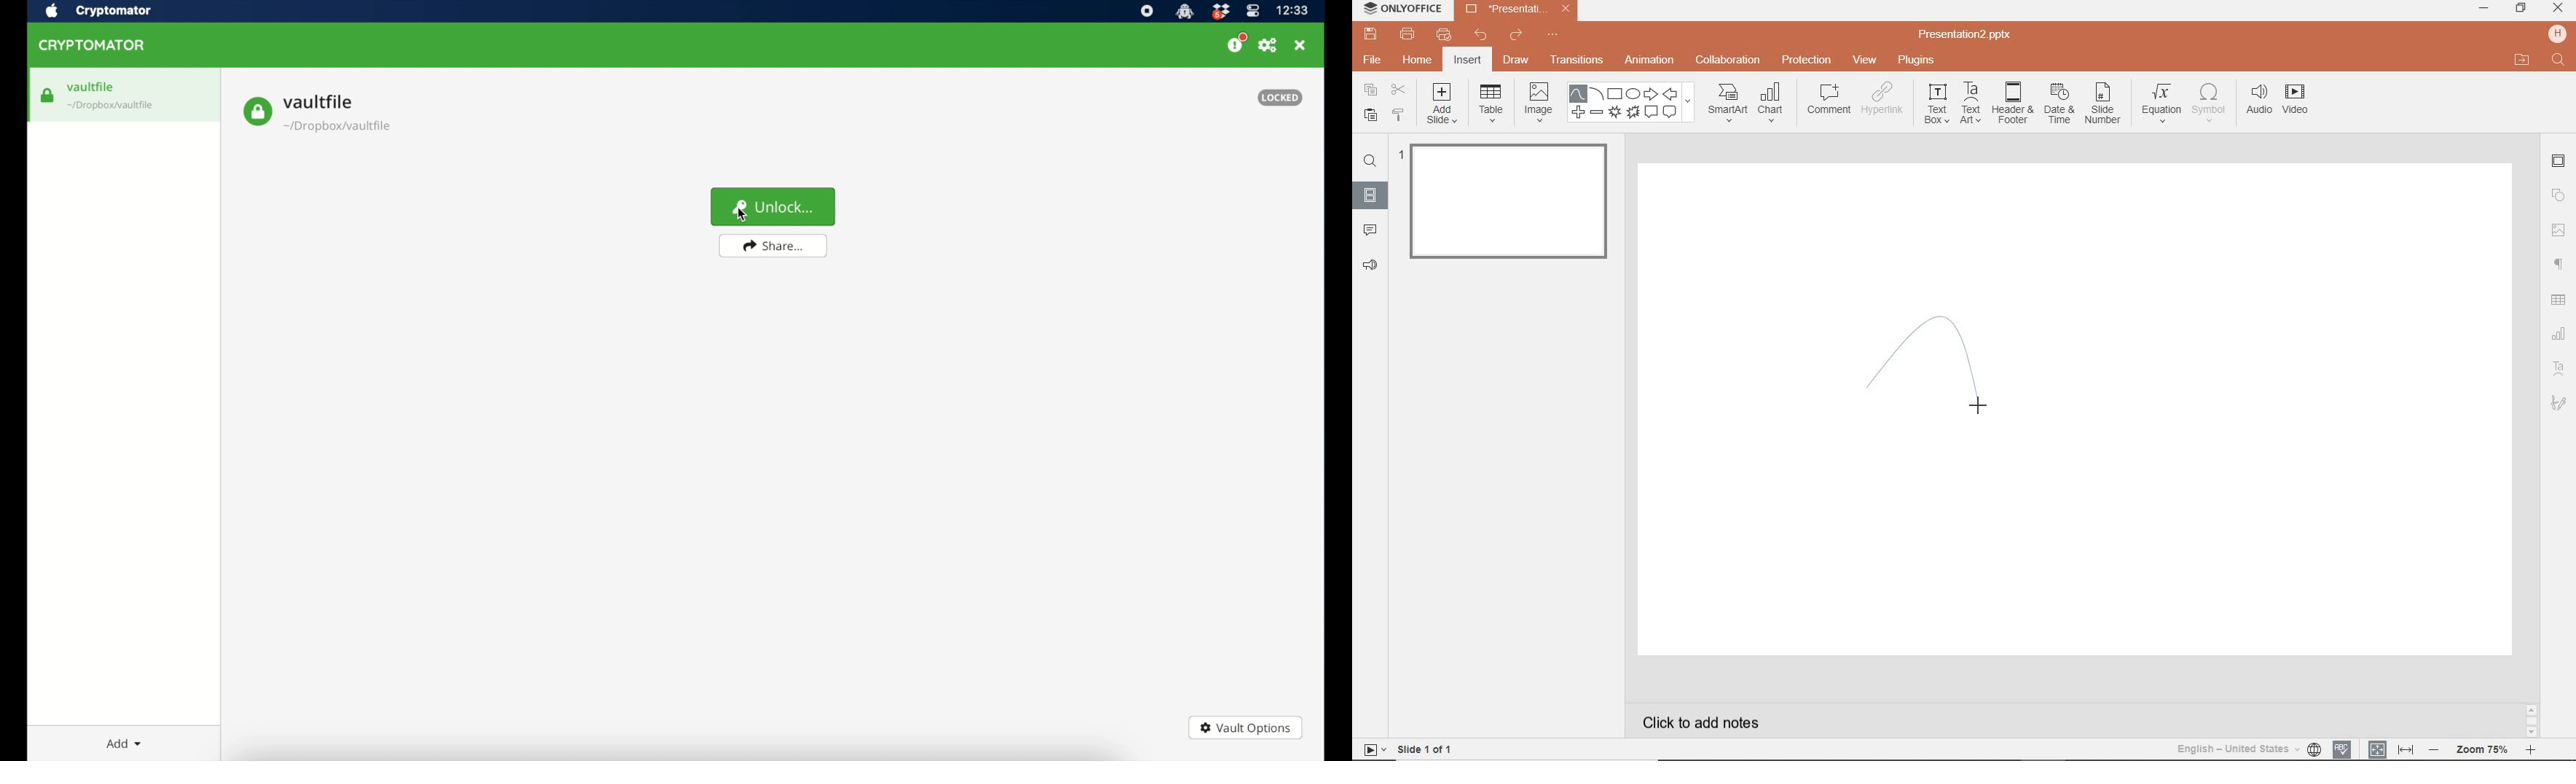  What do you see at coordinates (1539, 101) in the screenshot?
I see `IMAGE` at bounding box center [1539, 101].